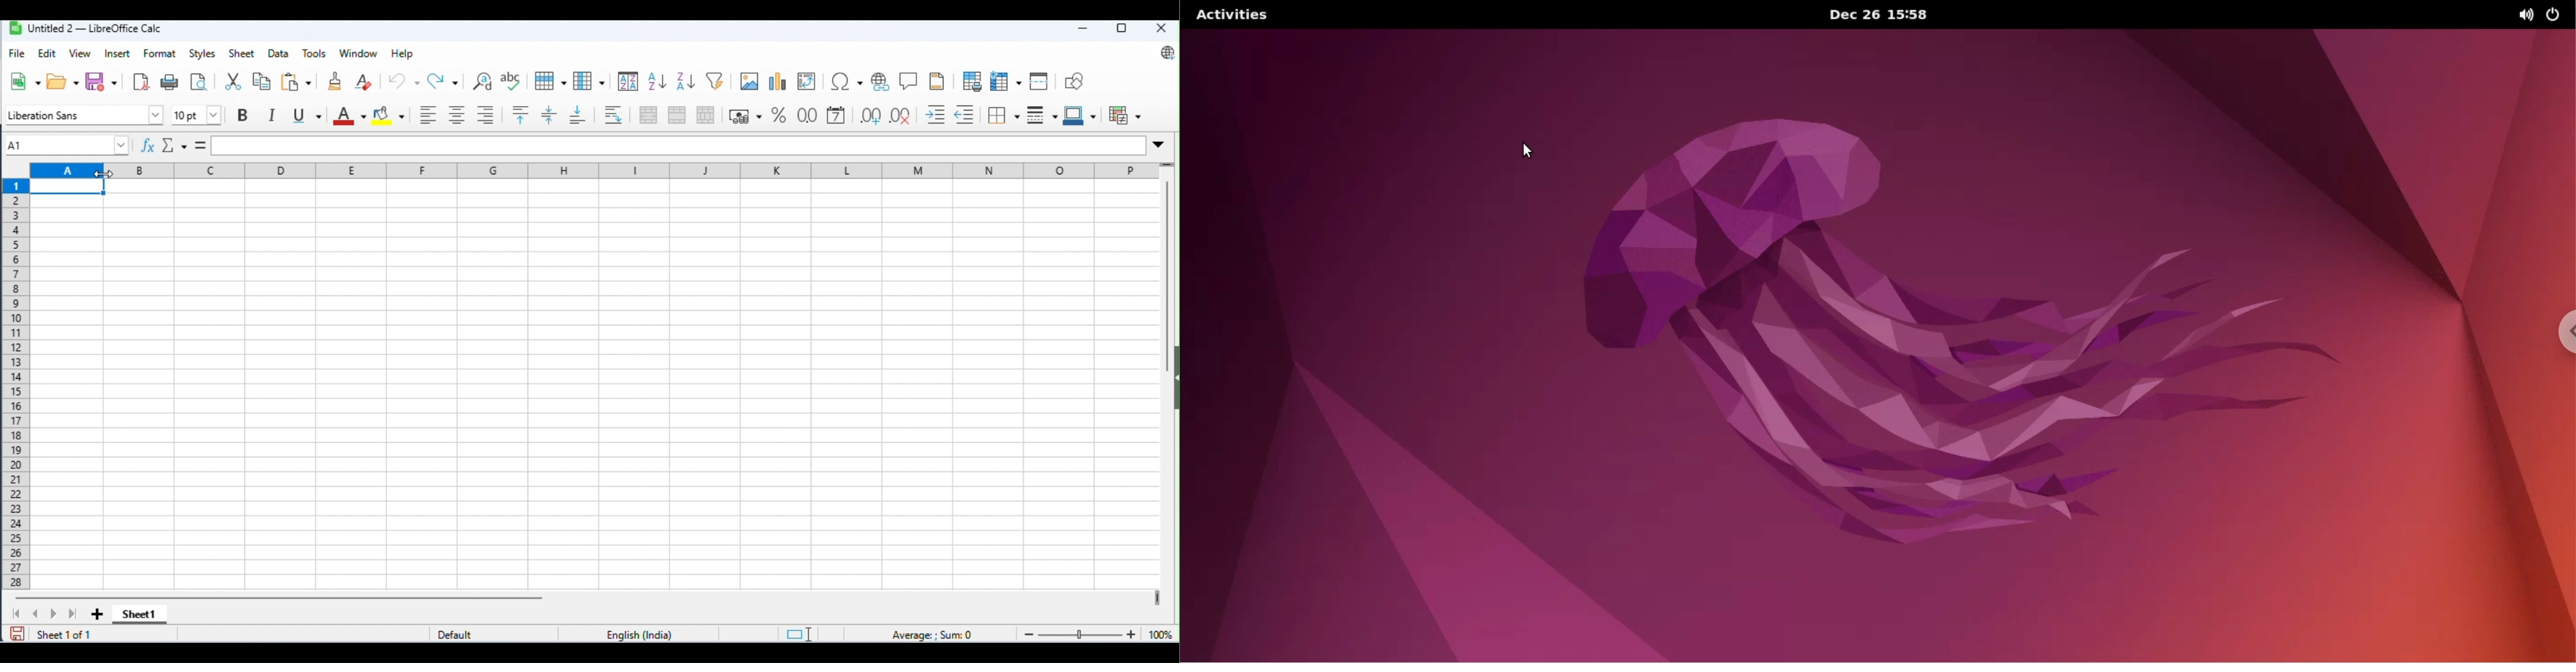  Describe the element at coordinates (749, 81) in the screenshot. I see `insert image` at that location.